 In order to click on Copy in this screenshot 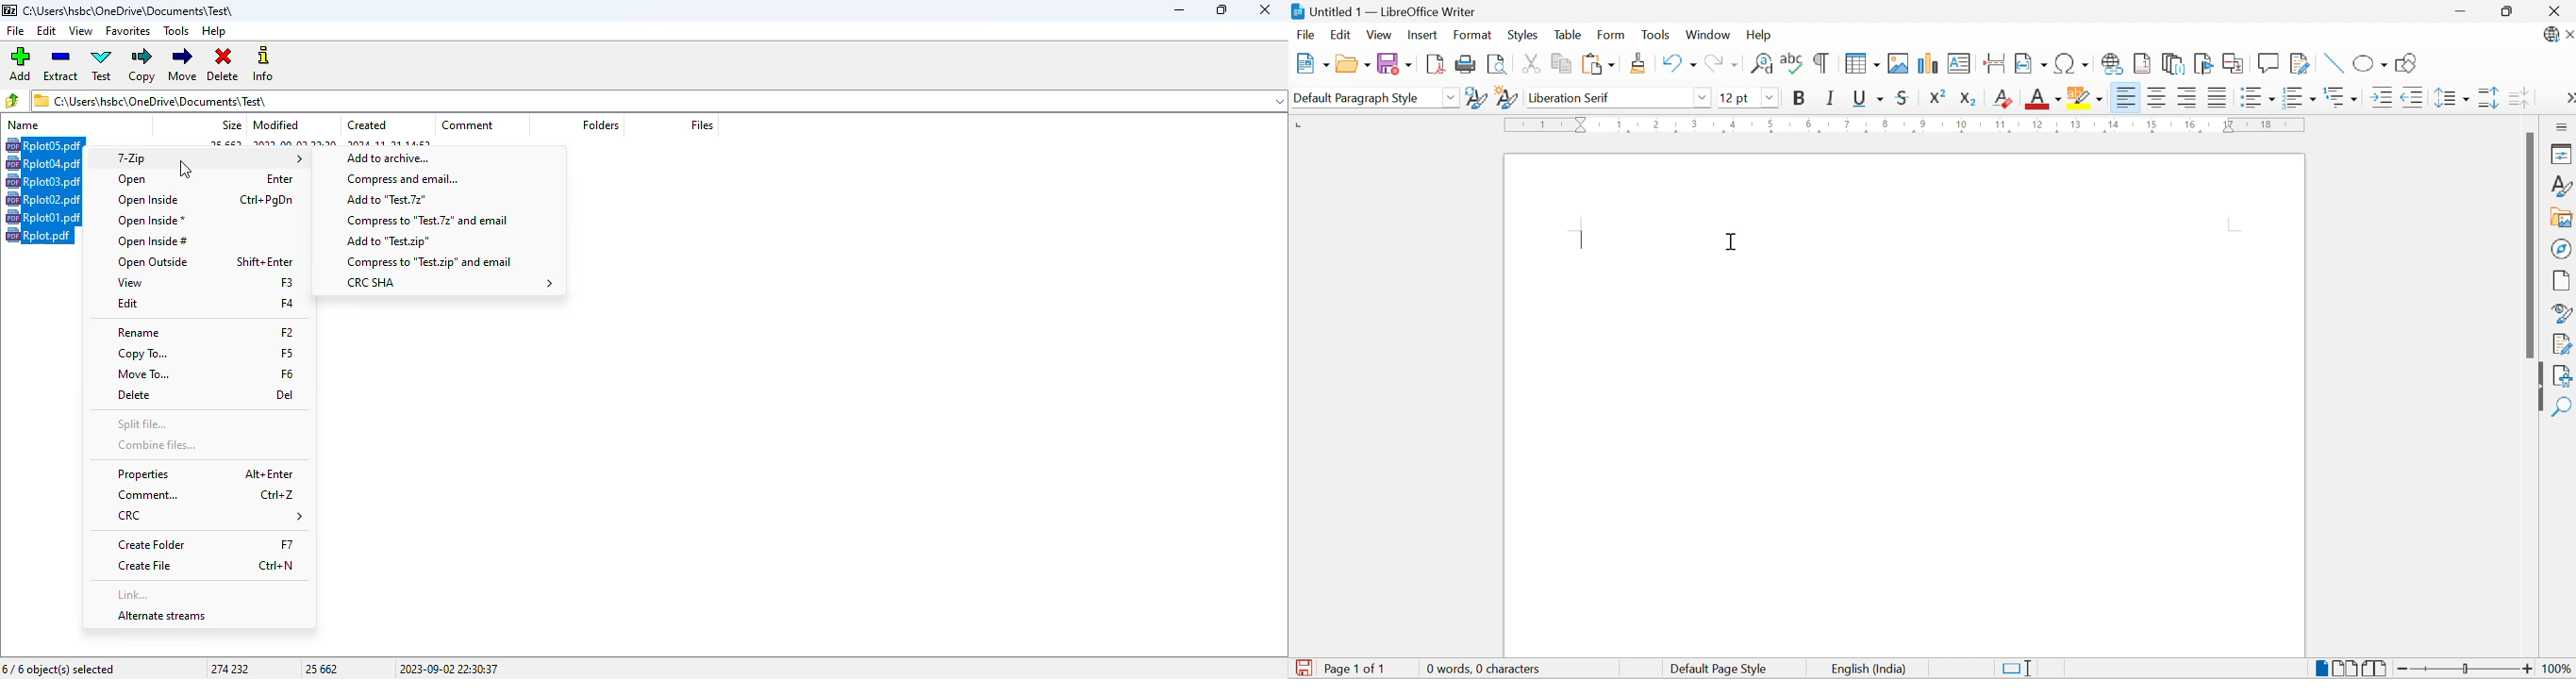, I will do `click(1559, 64)`.